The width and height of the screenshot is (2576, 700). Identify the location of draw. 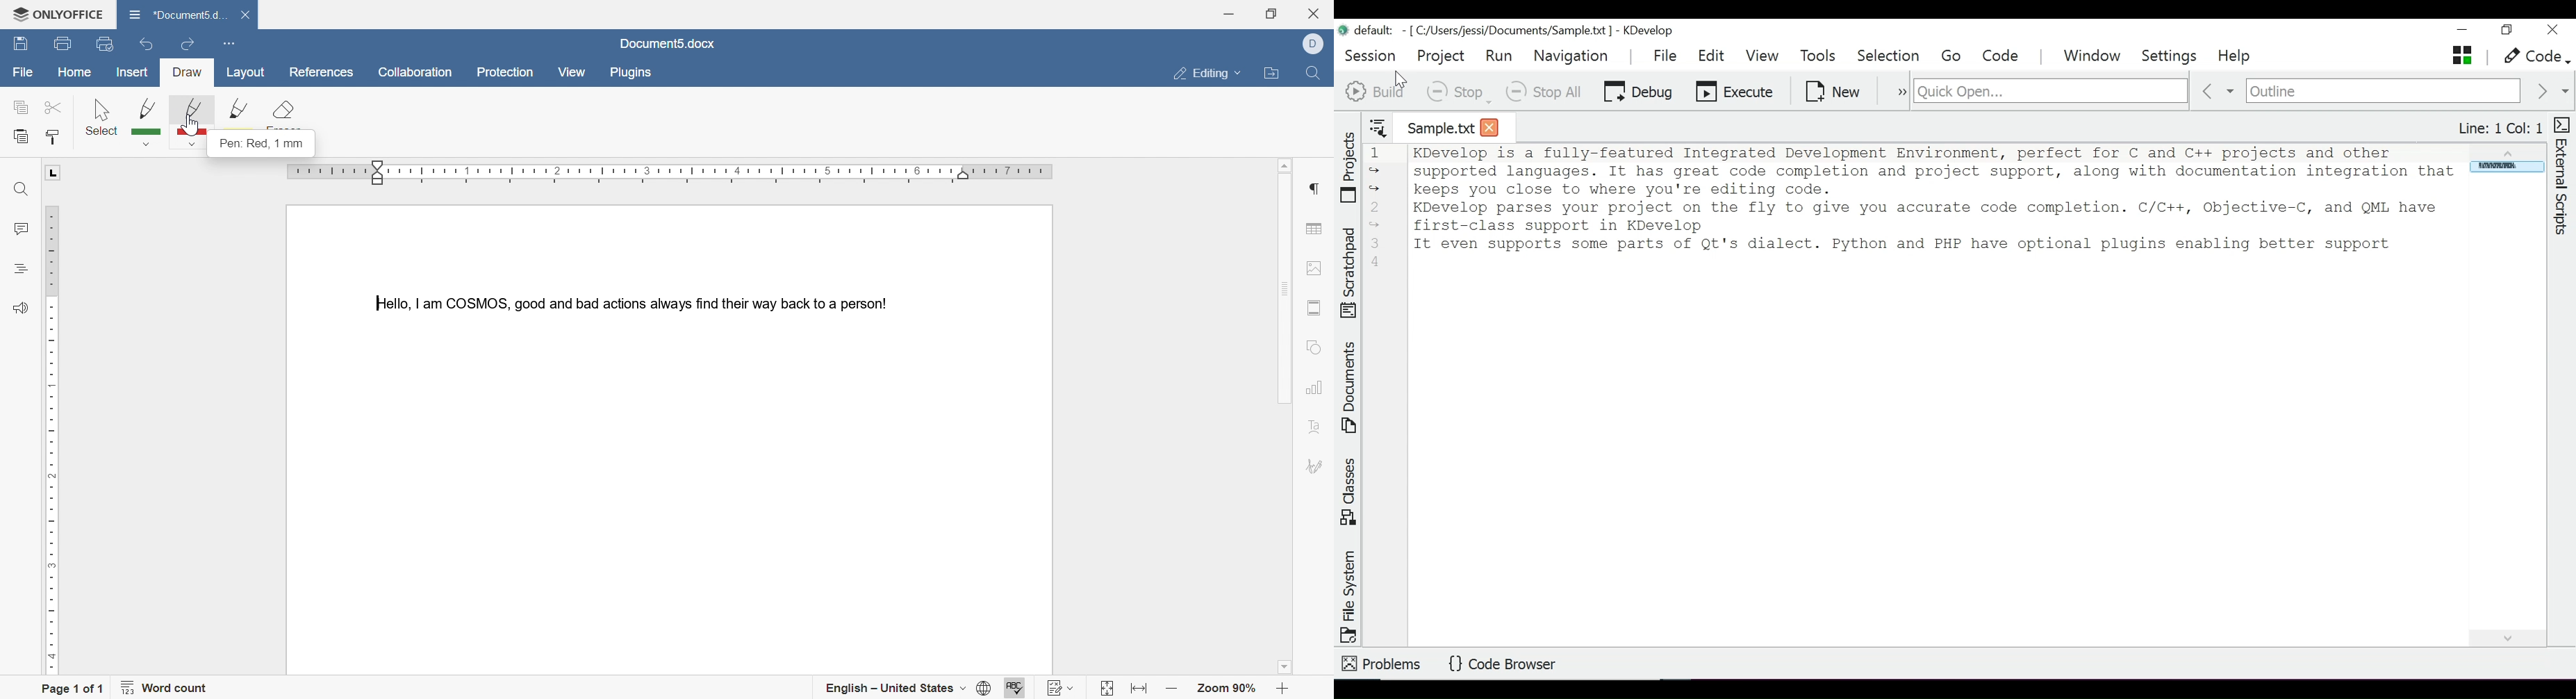
(188, 73).